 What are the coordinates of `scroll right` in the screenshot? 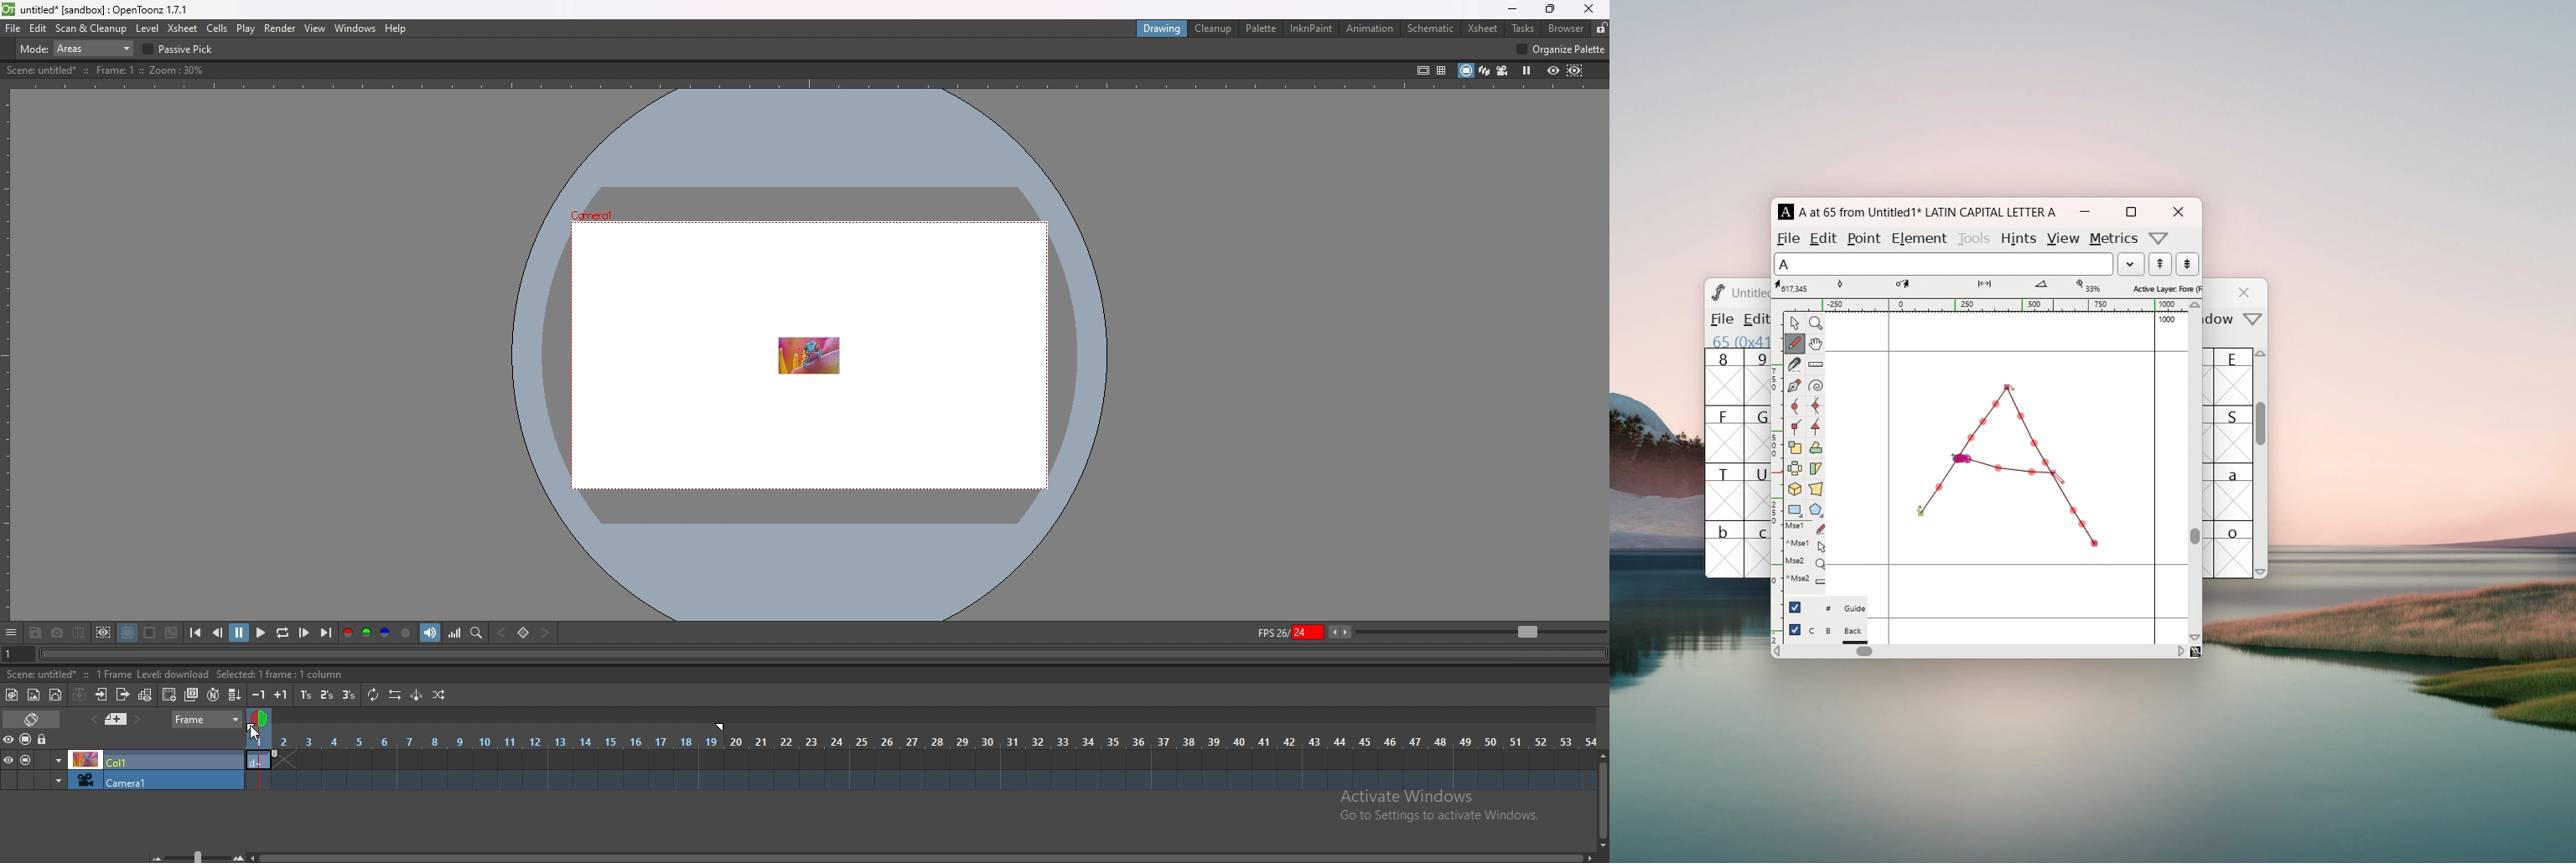 It's located at (2181, 650).